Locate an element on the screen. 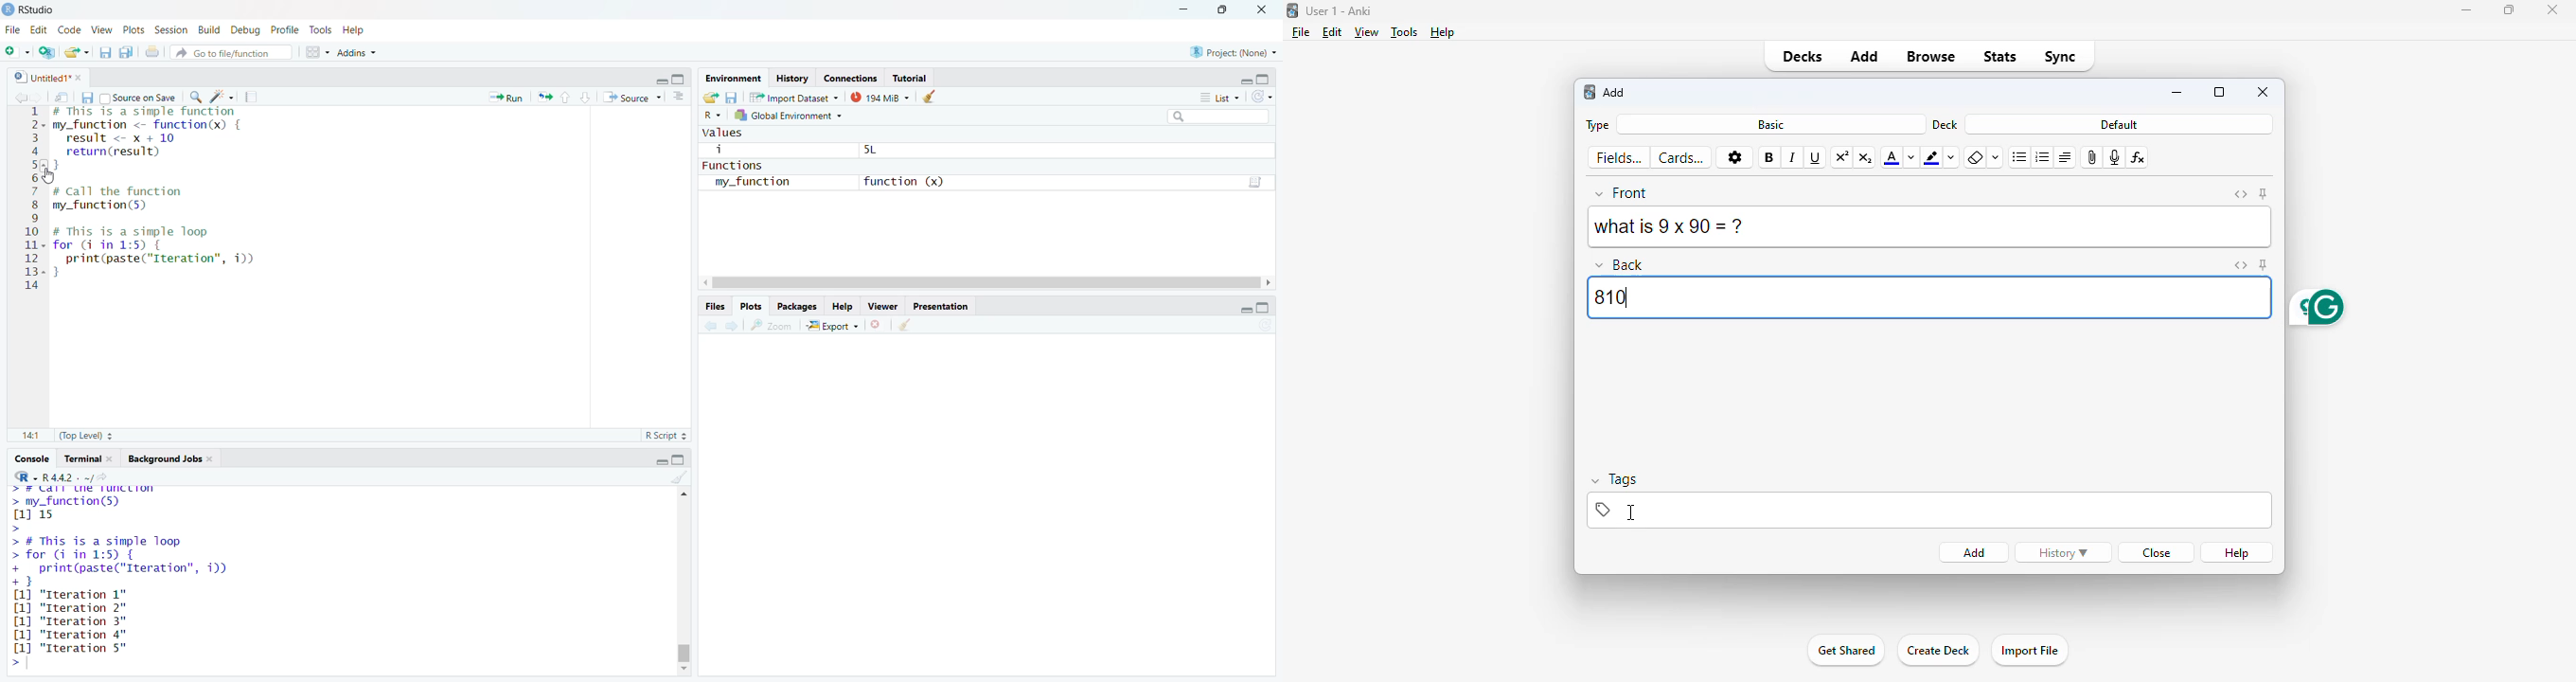 This screenshot has width=2576, height=700. open an existing file is located at coordinates (78, 51).